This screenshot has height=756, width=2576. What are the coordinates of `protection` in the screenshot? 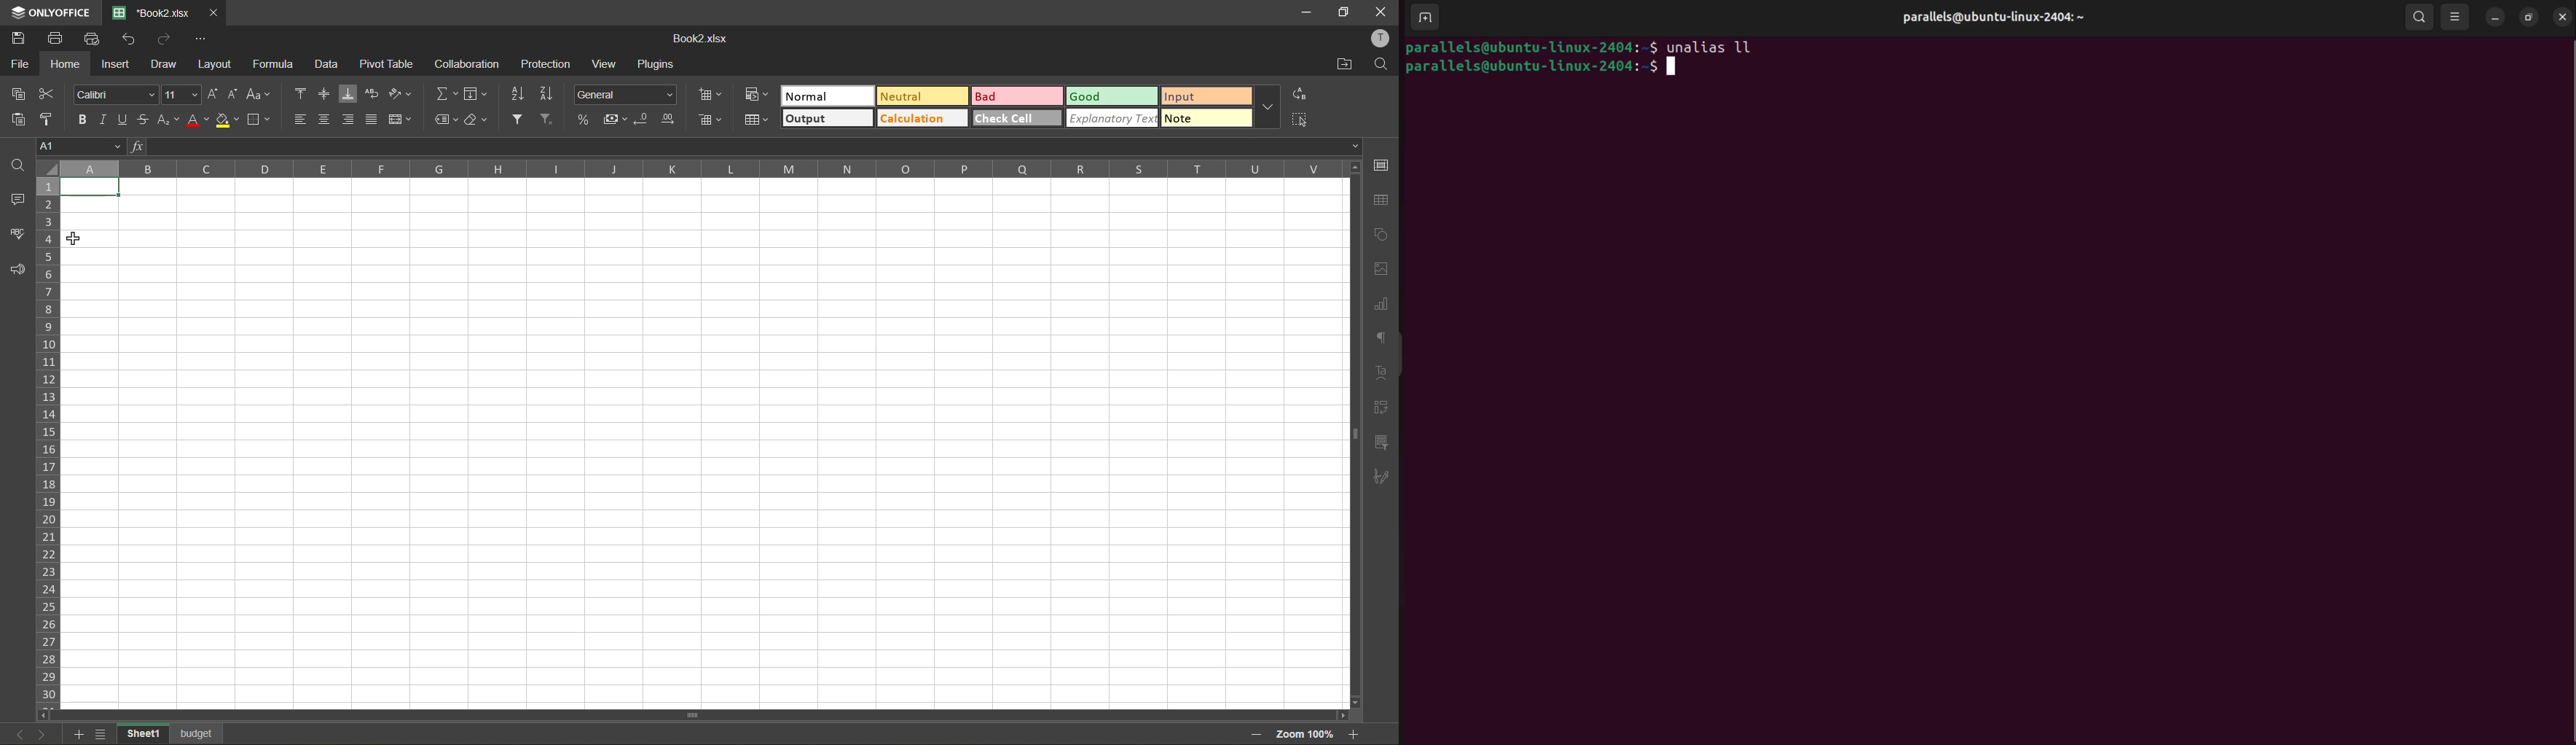 It's located at (548, 65).